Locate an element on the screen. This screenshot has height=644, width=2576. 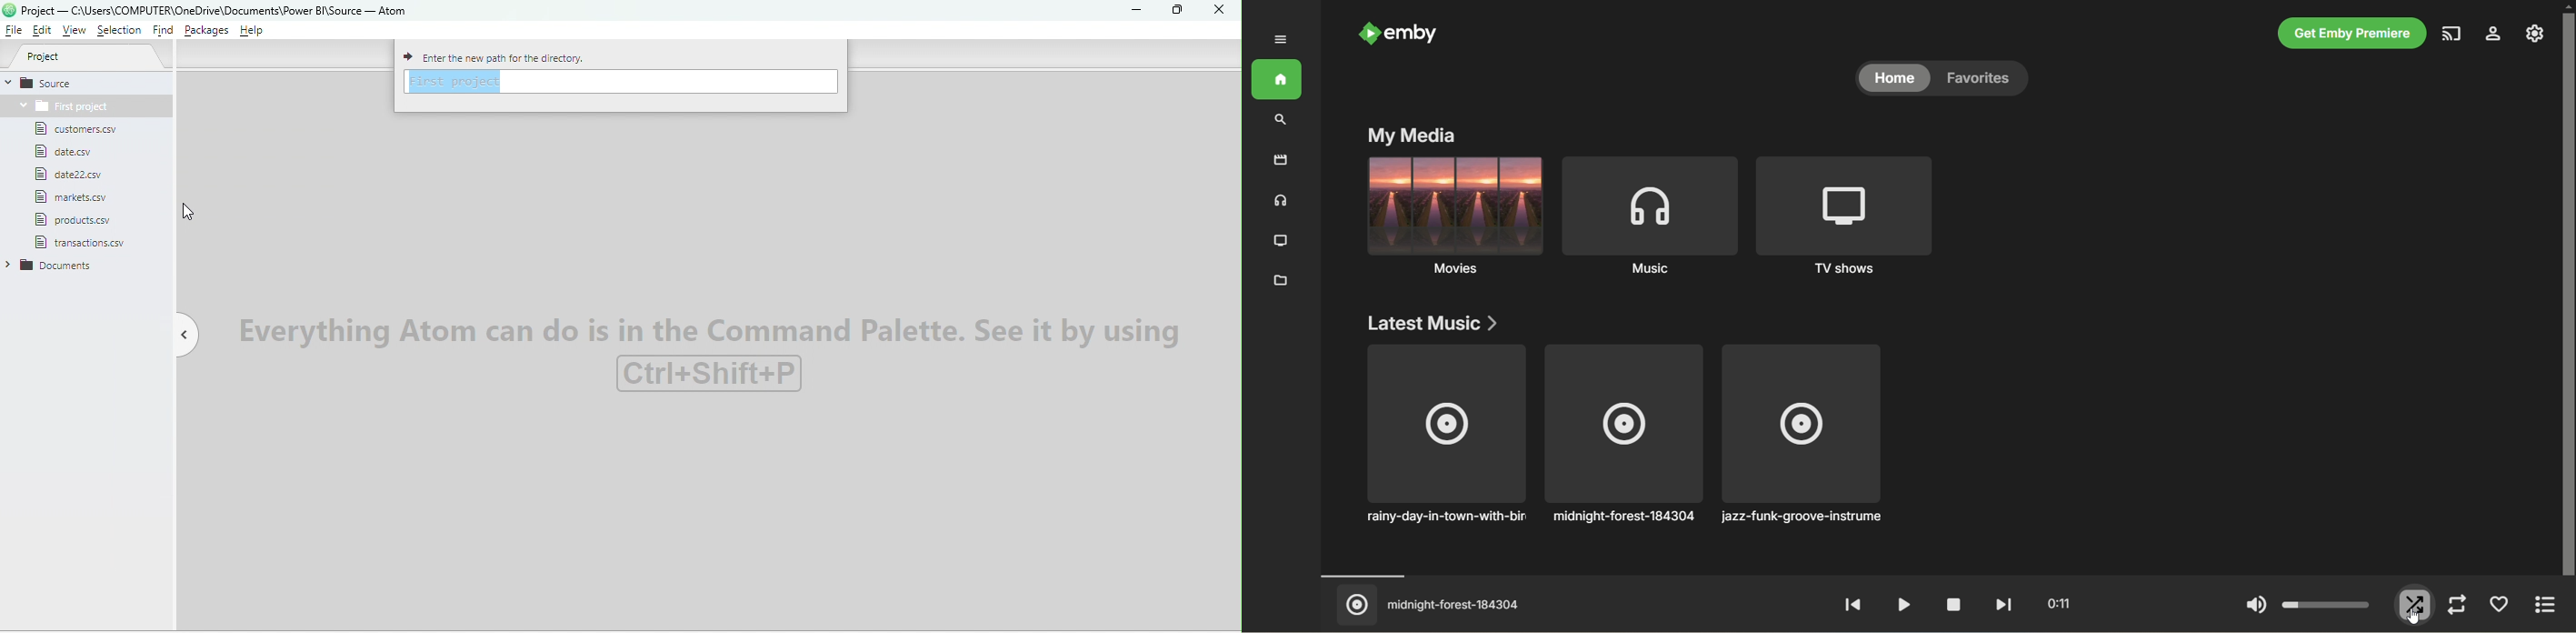
Toggle tree view is located at coordinates (179, 333).